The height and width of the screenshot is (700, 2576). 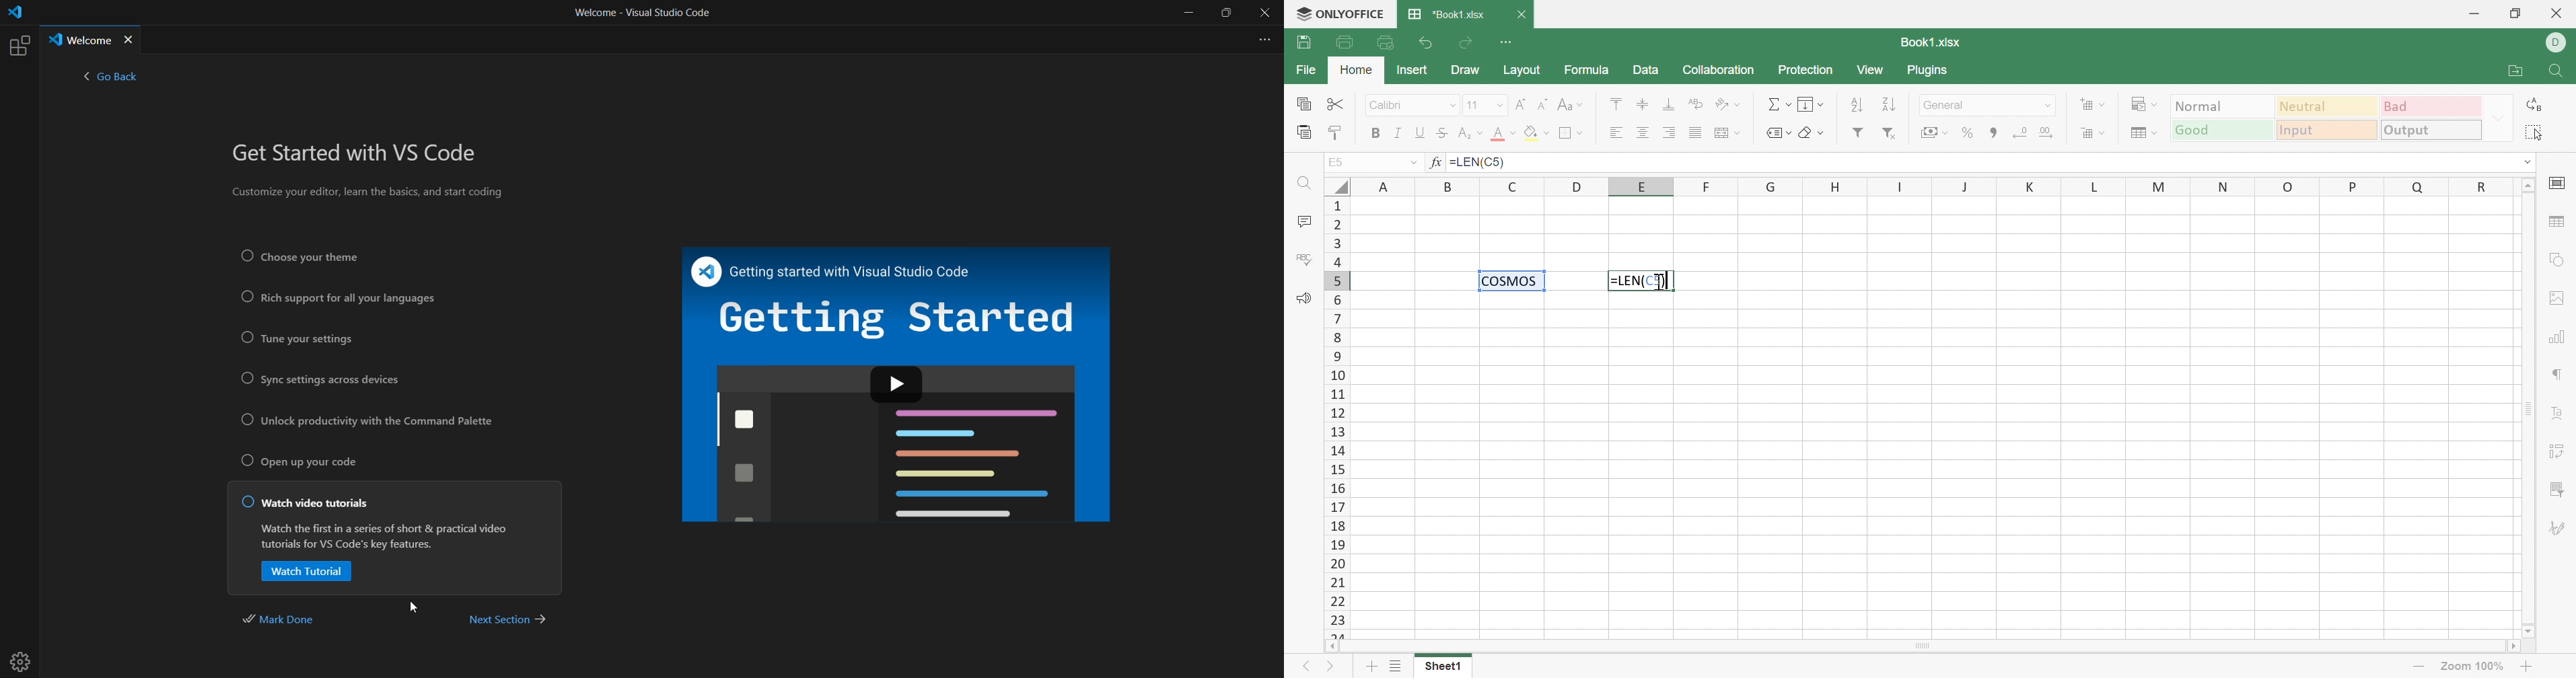 I want to click on Paragraph settings, so click(x=2555, y=377).